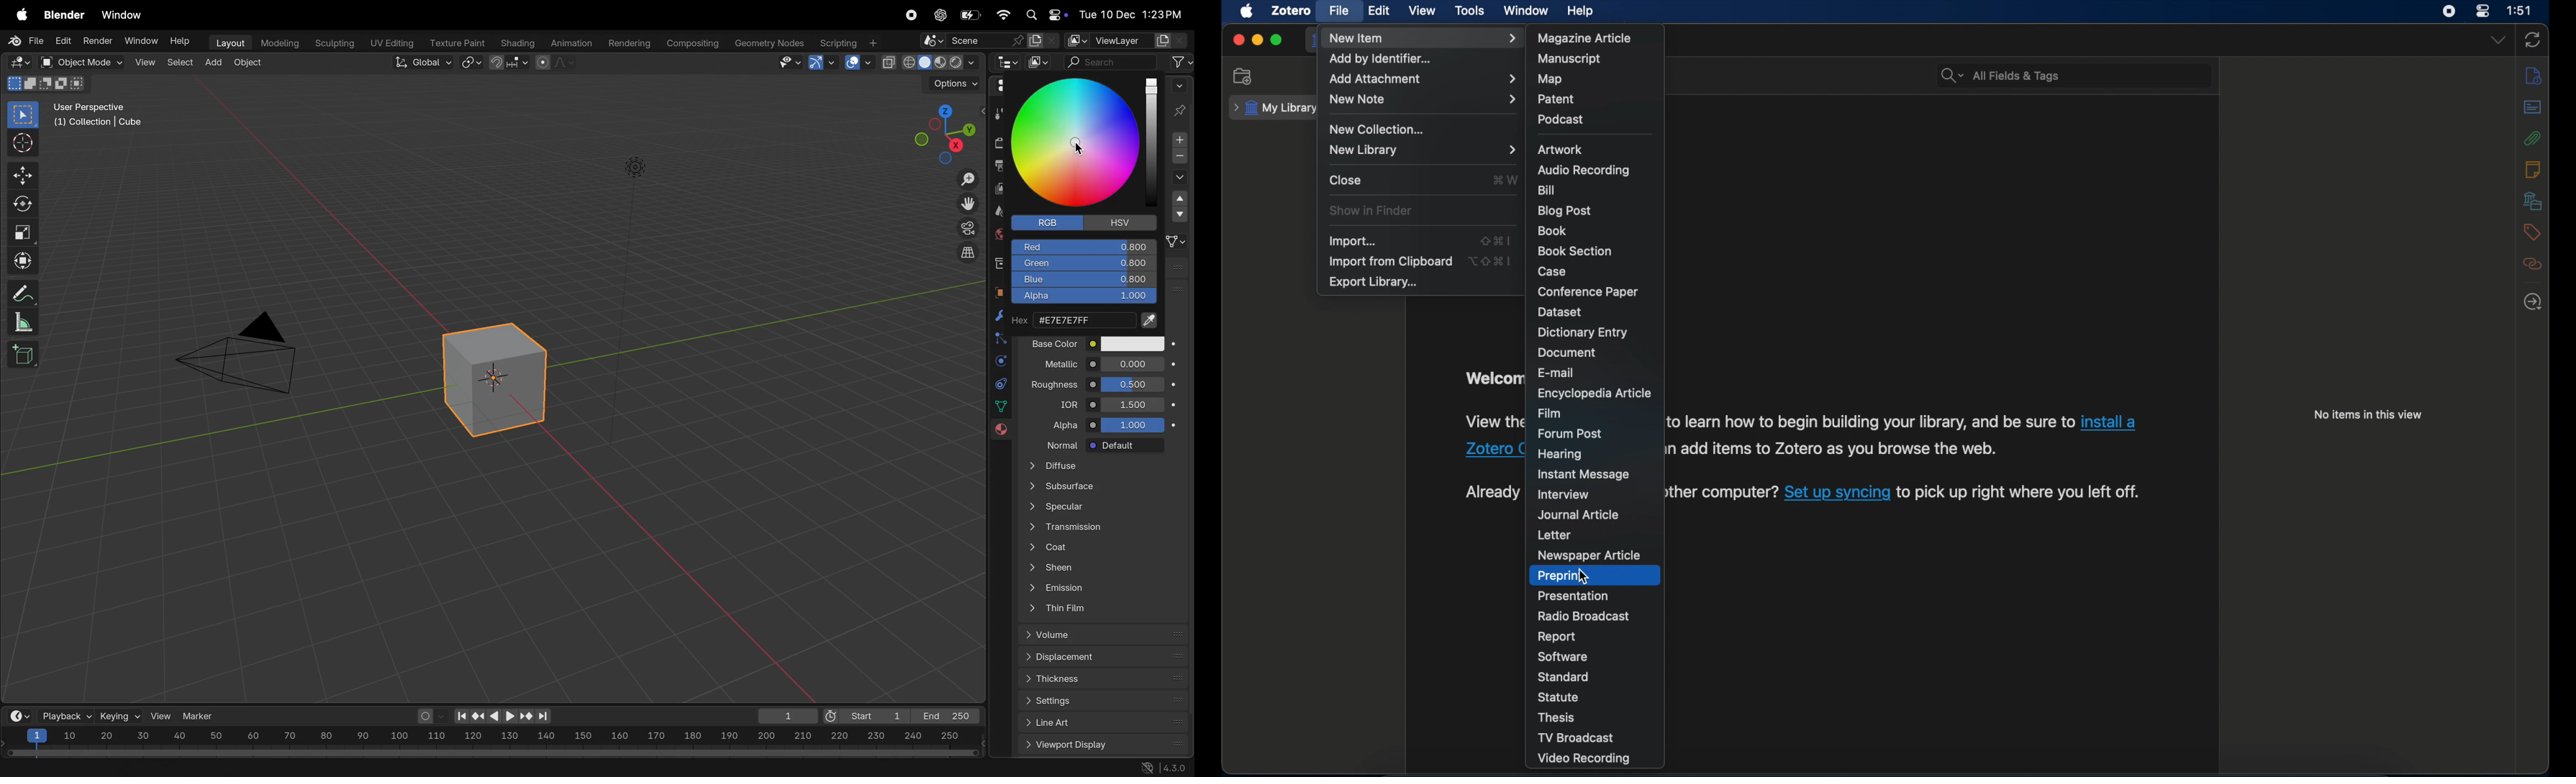 The width and height of the screenshot is (2576, 784). Describe the element at coordinates (1106, 745) in the screenshot. I see `view port display` at that location.